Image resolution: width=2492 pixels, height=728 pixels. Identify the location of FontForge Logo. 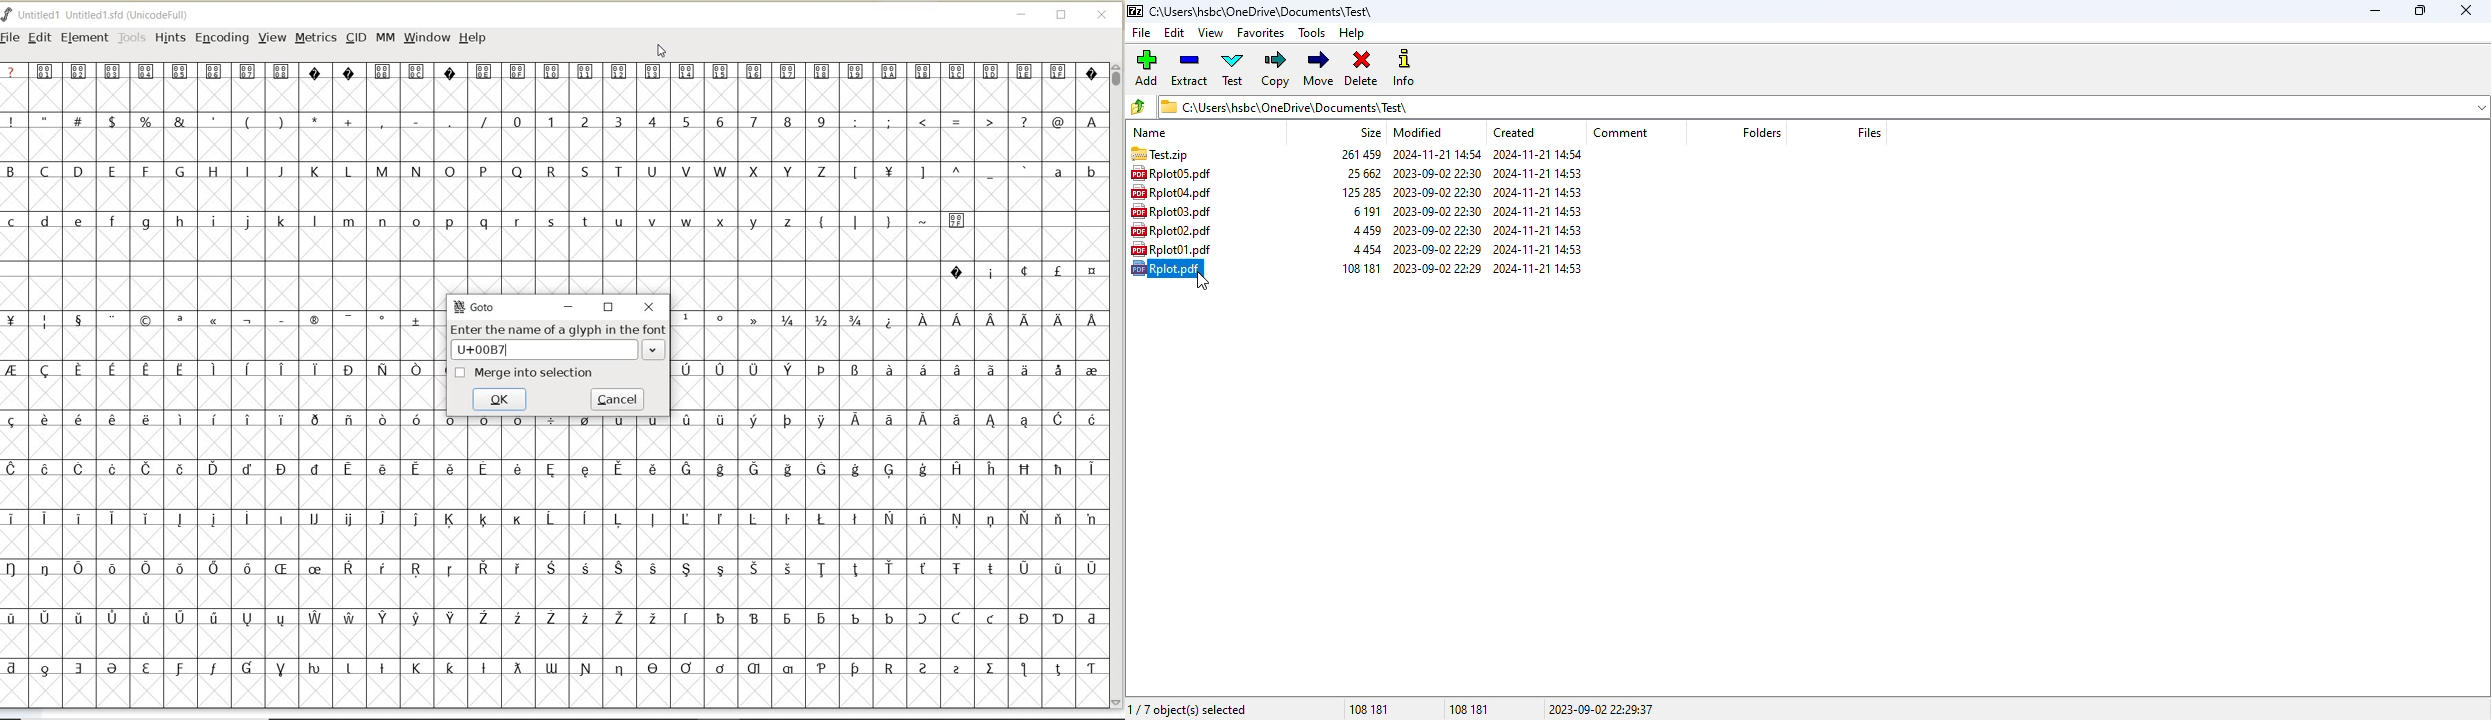
(8, 13).